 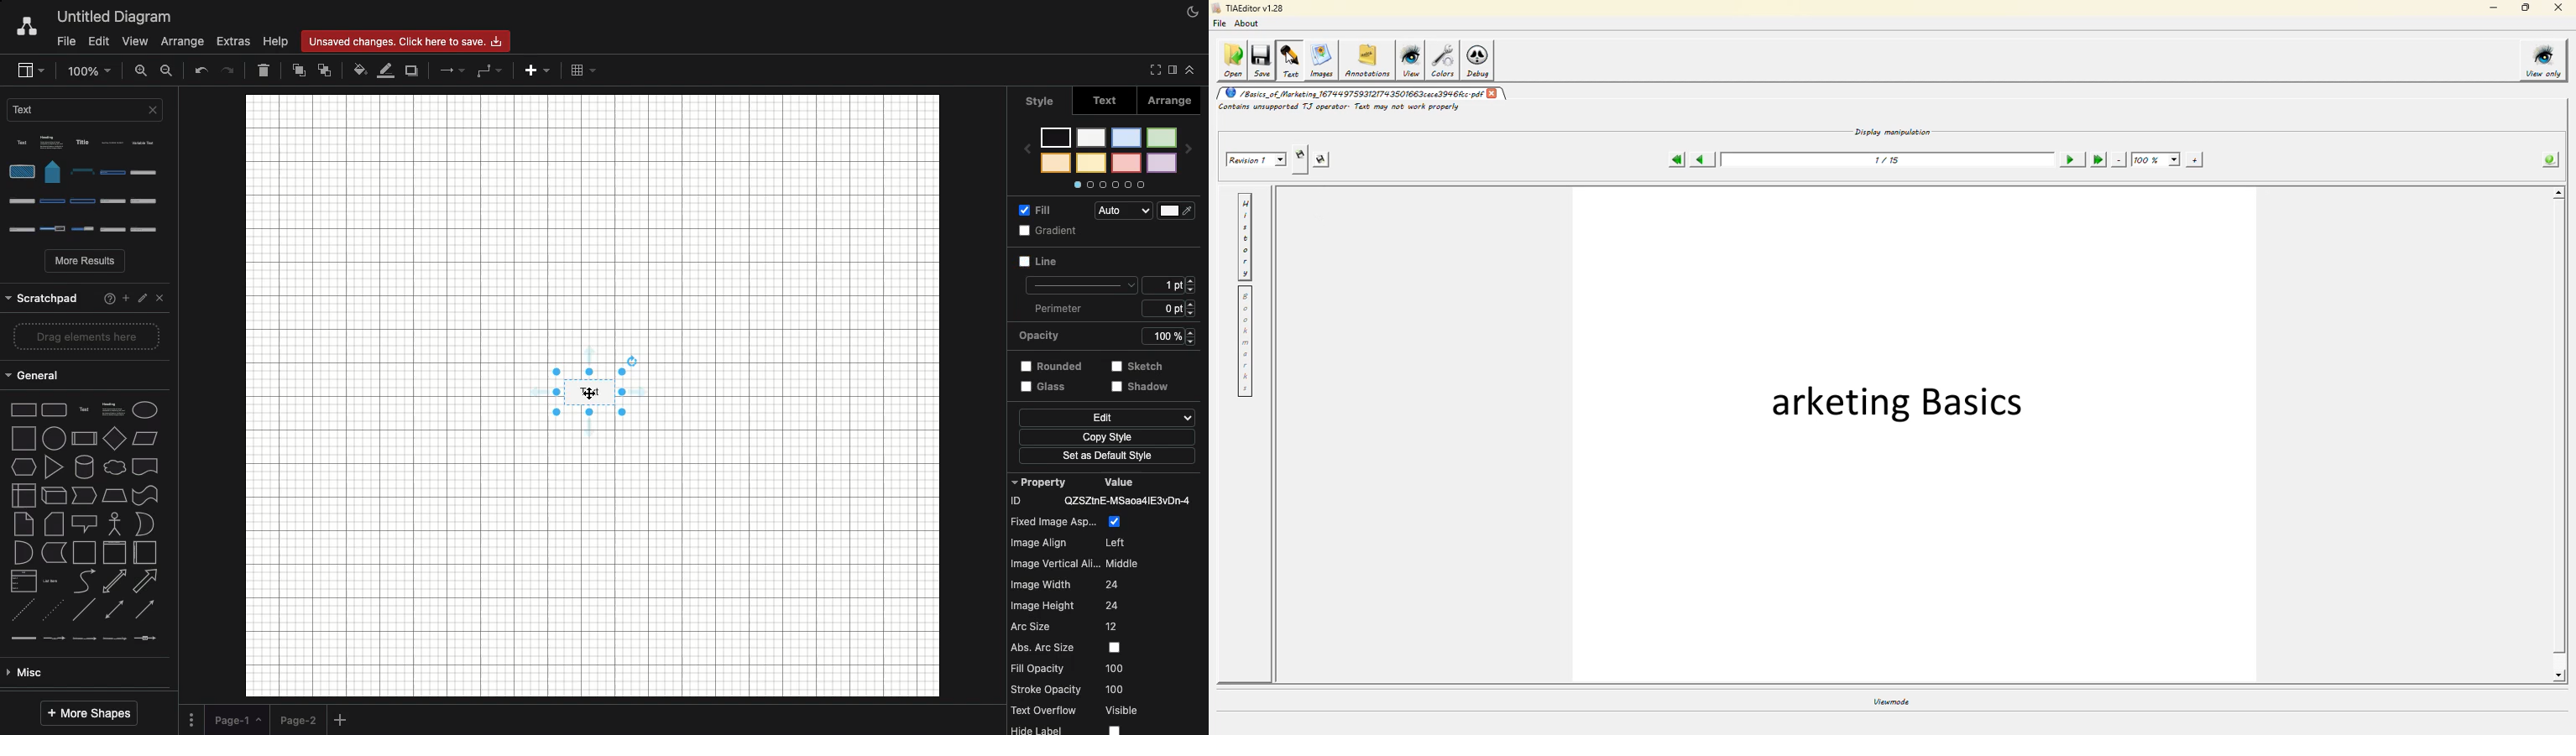 I want to click on Night , so click(x=1194, y=11).